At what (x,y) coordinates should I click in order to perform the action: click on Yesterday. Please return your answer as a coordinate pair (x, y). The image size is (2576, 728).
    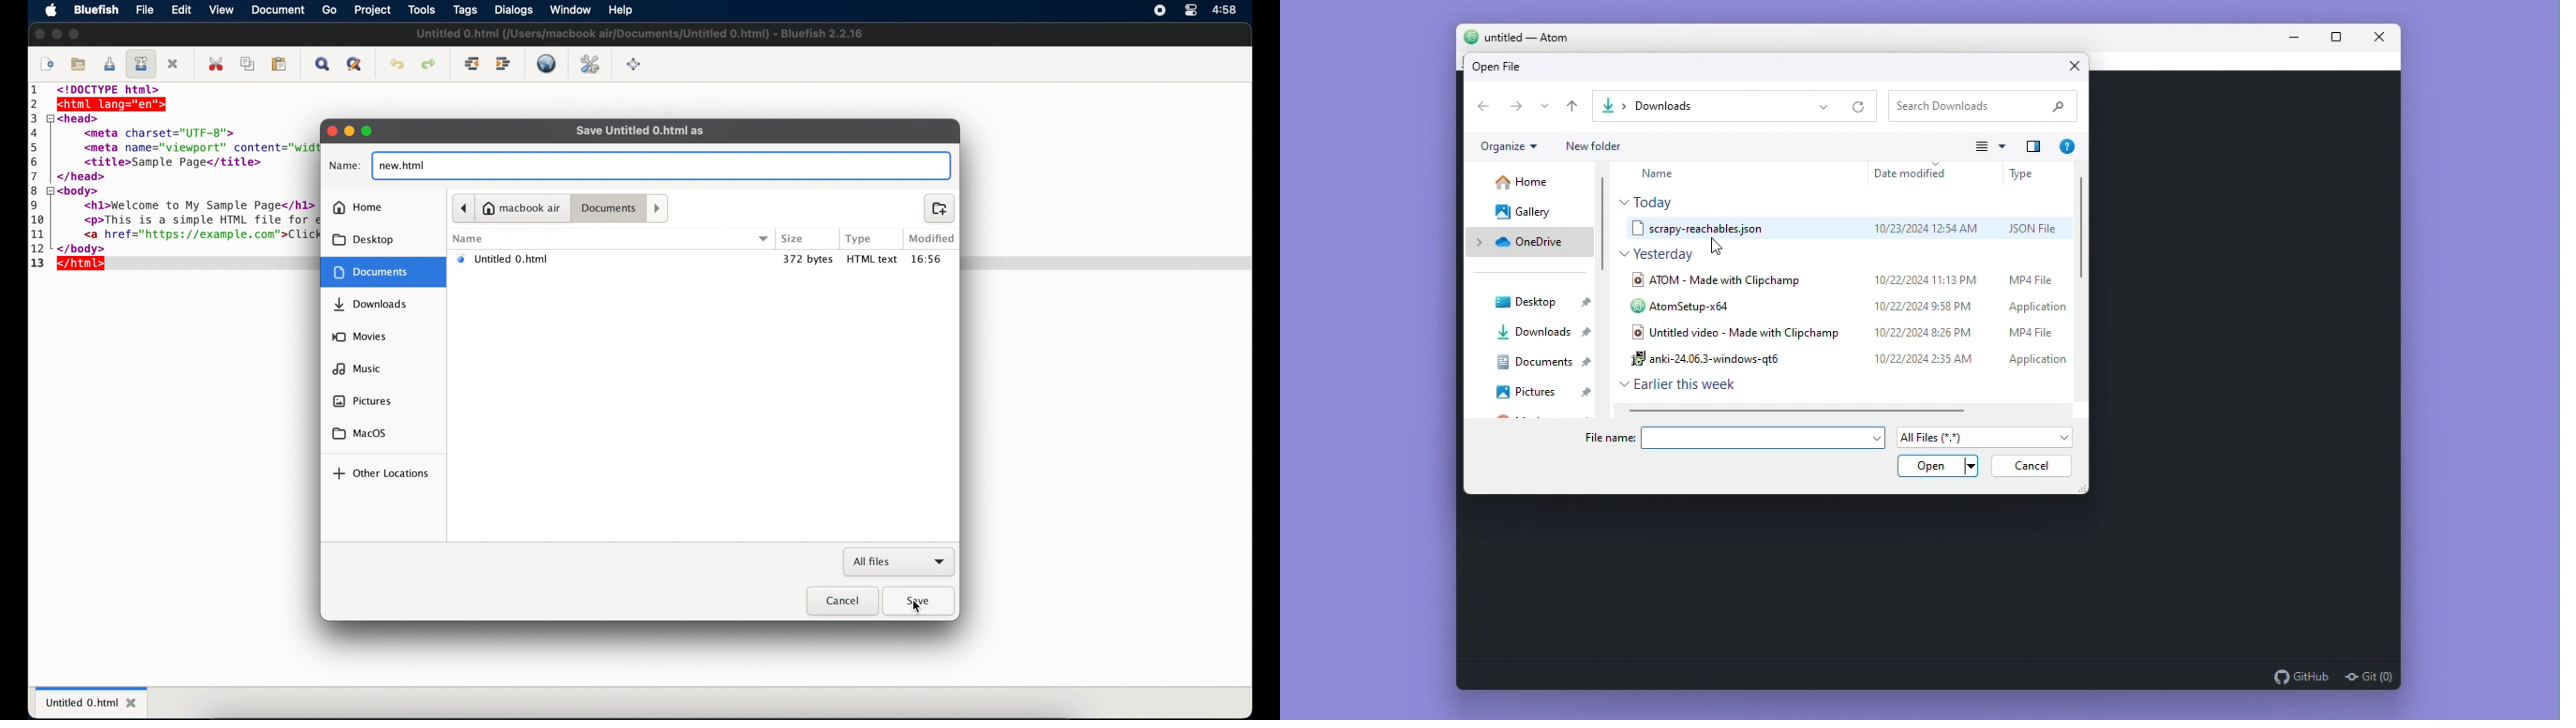
    Looking at the image, I should click on (1660, 255).